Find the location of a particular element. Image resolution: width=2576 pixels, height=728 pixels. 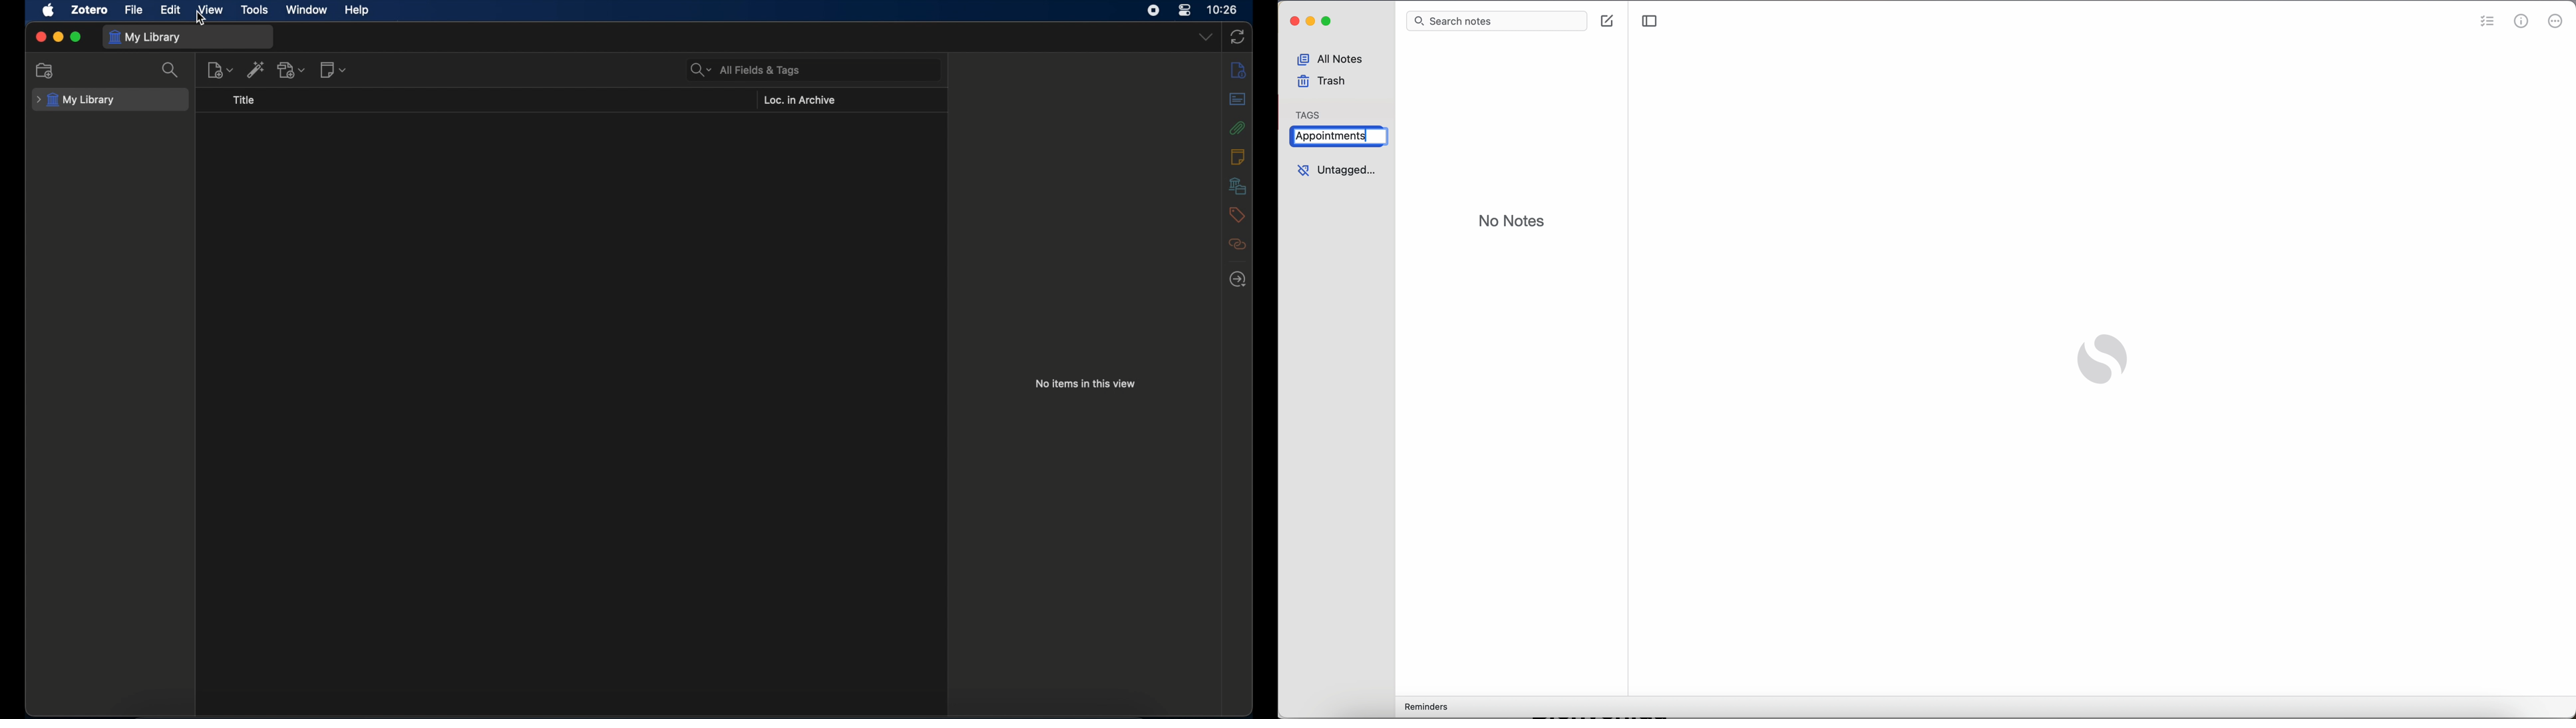

tools is located at coordinates (253, 10).